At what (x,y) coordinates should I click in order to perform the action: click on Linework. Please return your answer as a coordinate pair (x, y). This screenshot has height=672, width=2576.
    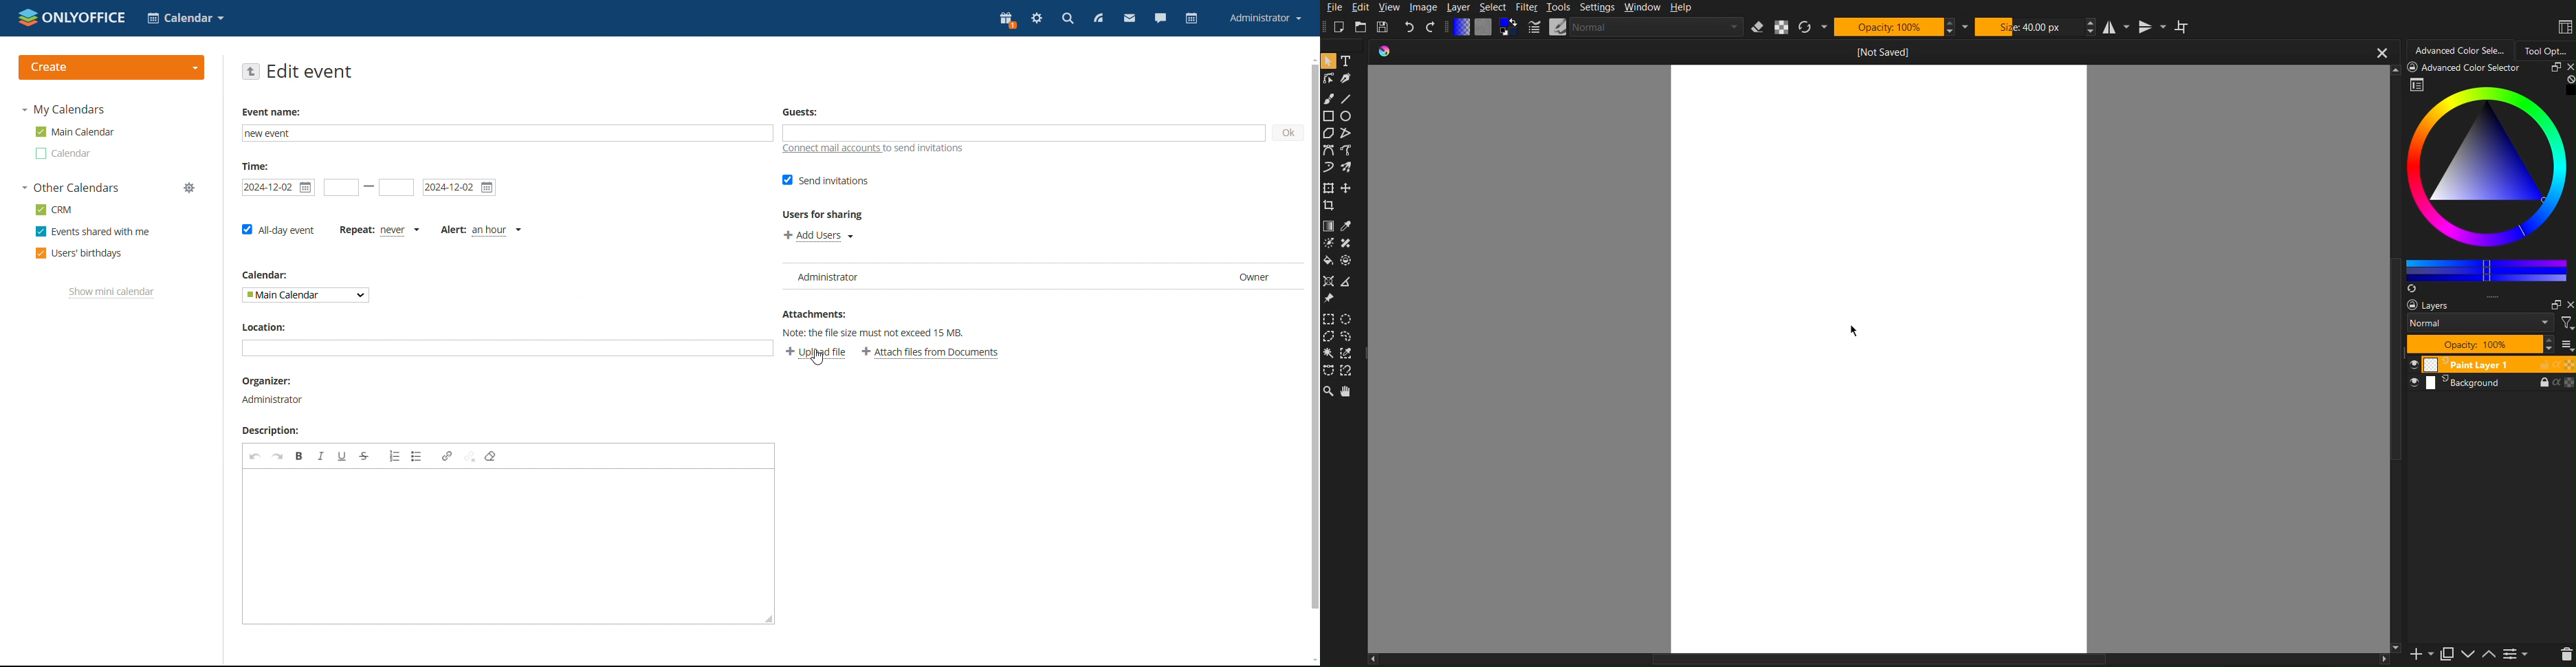
    Looking at the image, I should click on (1328, 78).